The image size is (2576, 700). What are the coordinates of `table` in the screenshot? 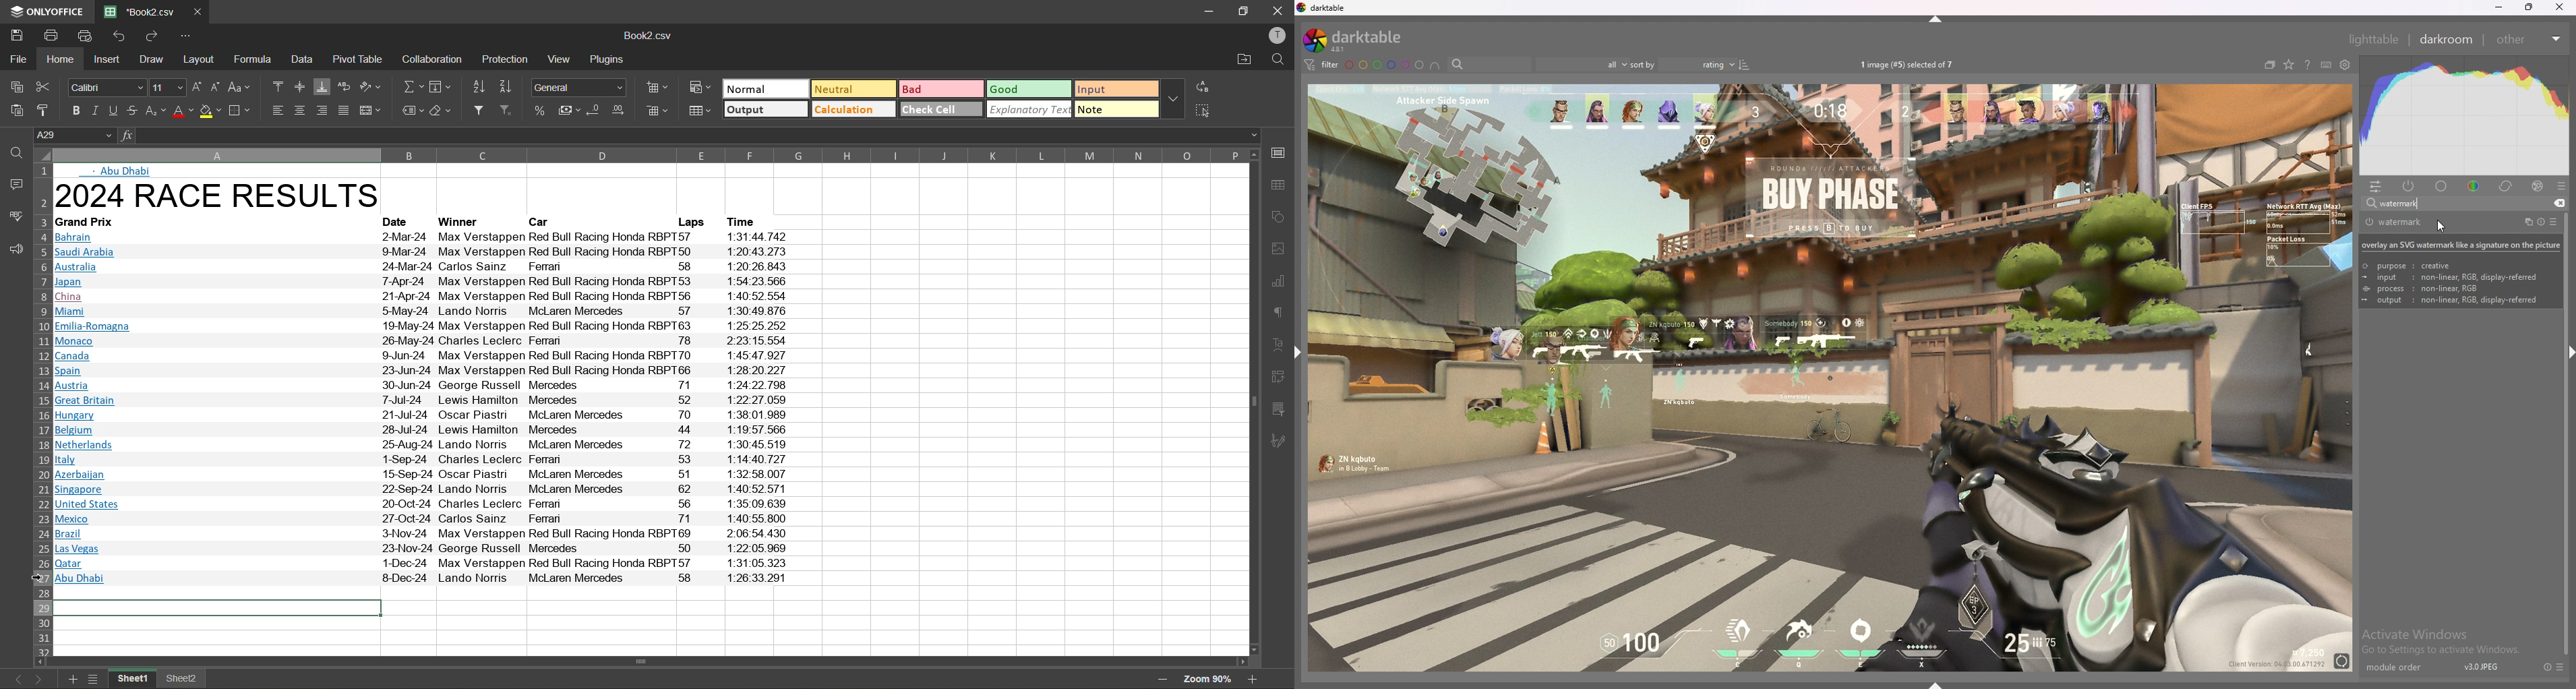 It's located at (1280, 186).